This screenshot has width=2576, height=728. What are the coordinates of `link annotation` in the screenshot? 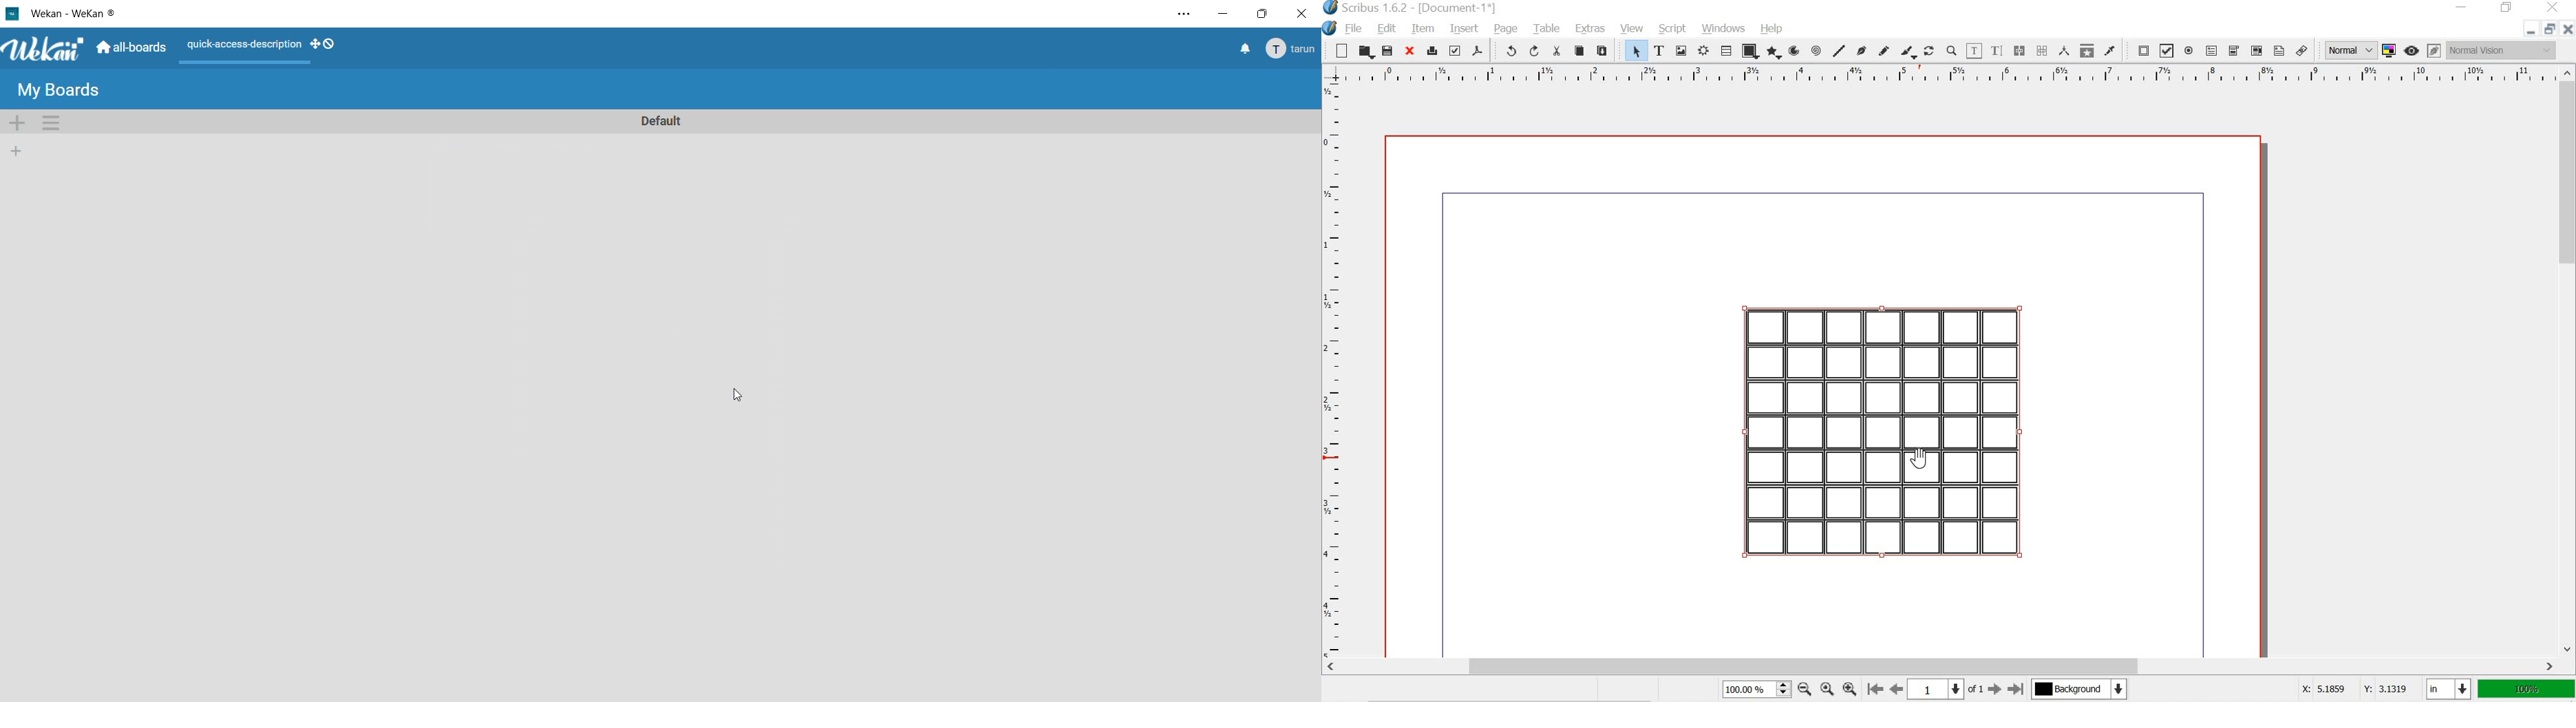 It's located at (2301, 50).